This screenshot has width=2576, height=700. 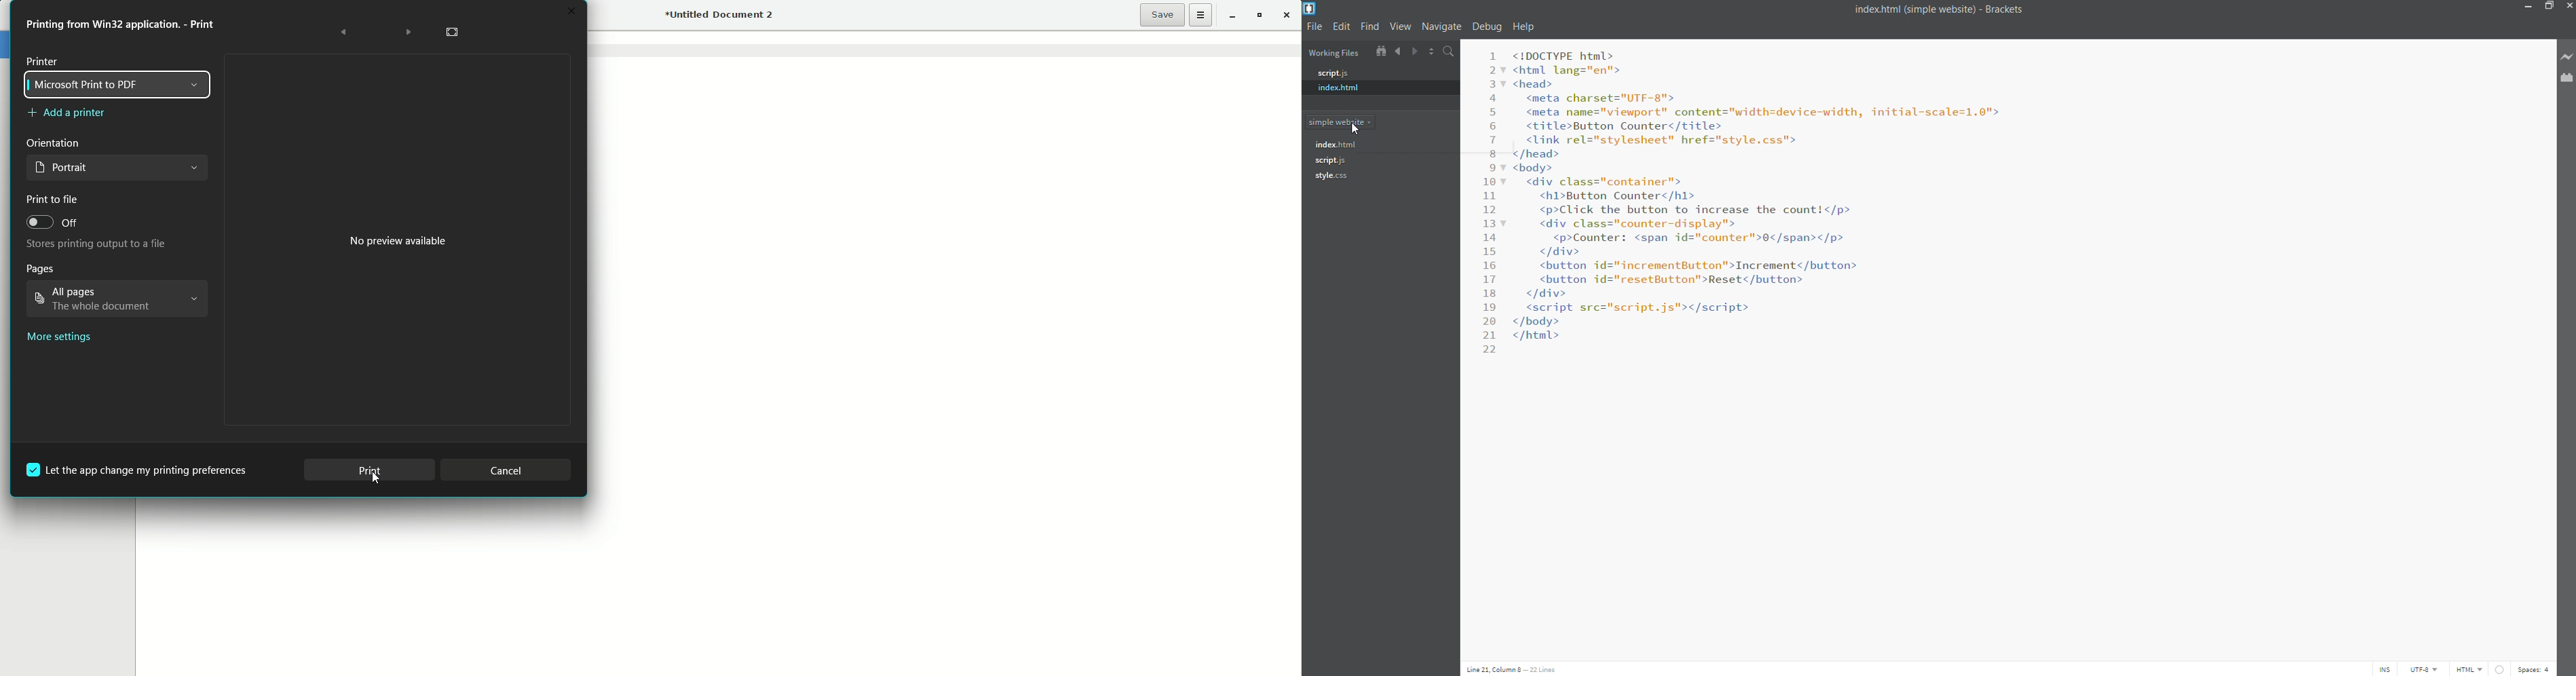 I want to click on Let the app change printing preferences, so click(x=138, y=468).